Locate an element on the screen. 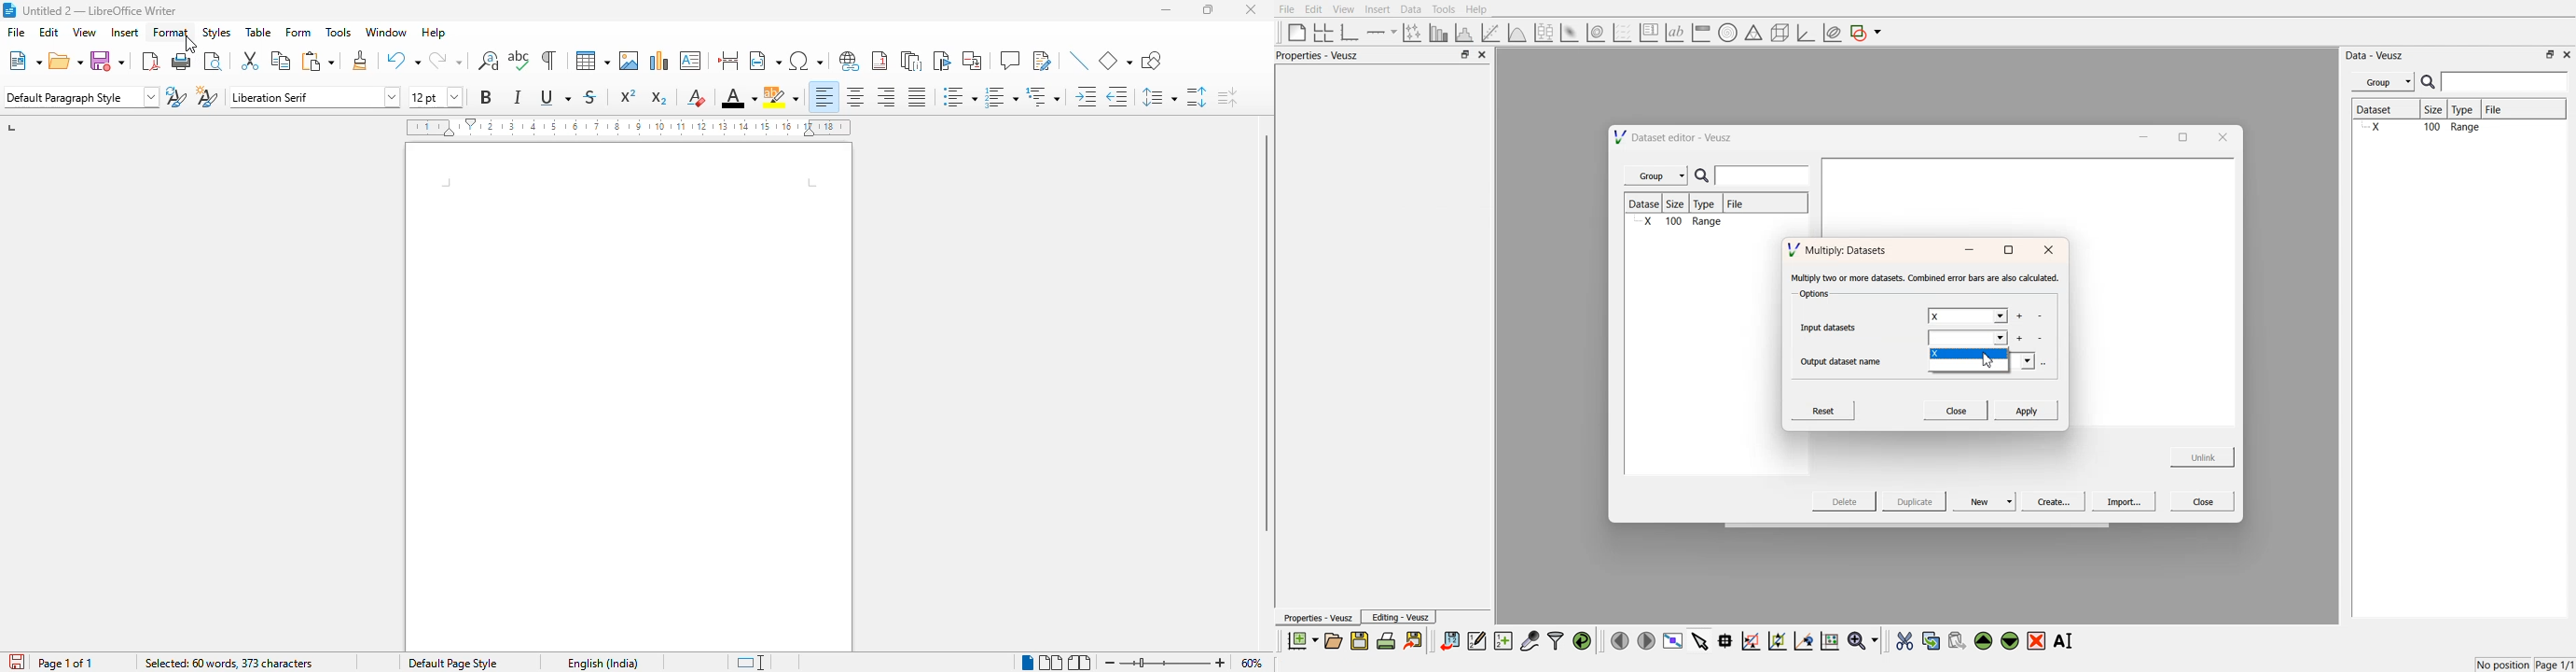  Create... is located at coordinates (2051, 501).